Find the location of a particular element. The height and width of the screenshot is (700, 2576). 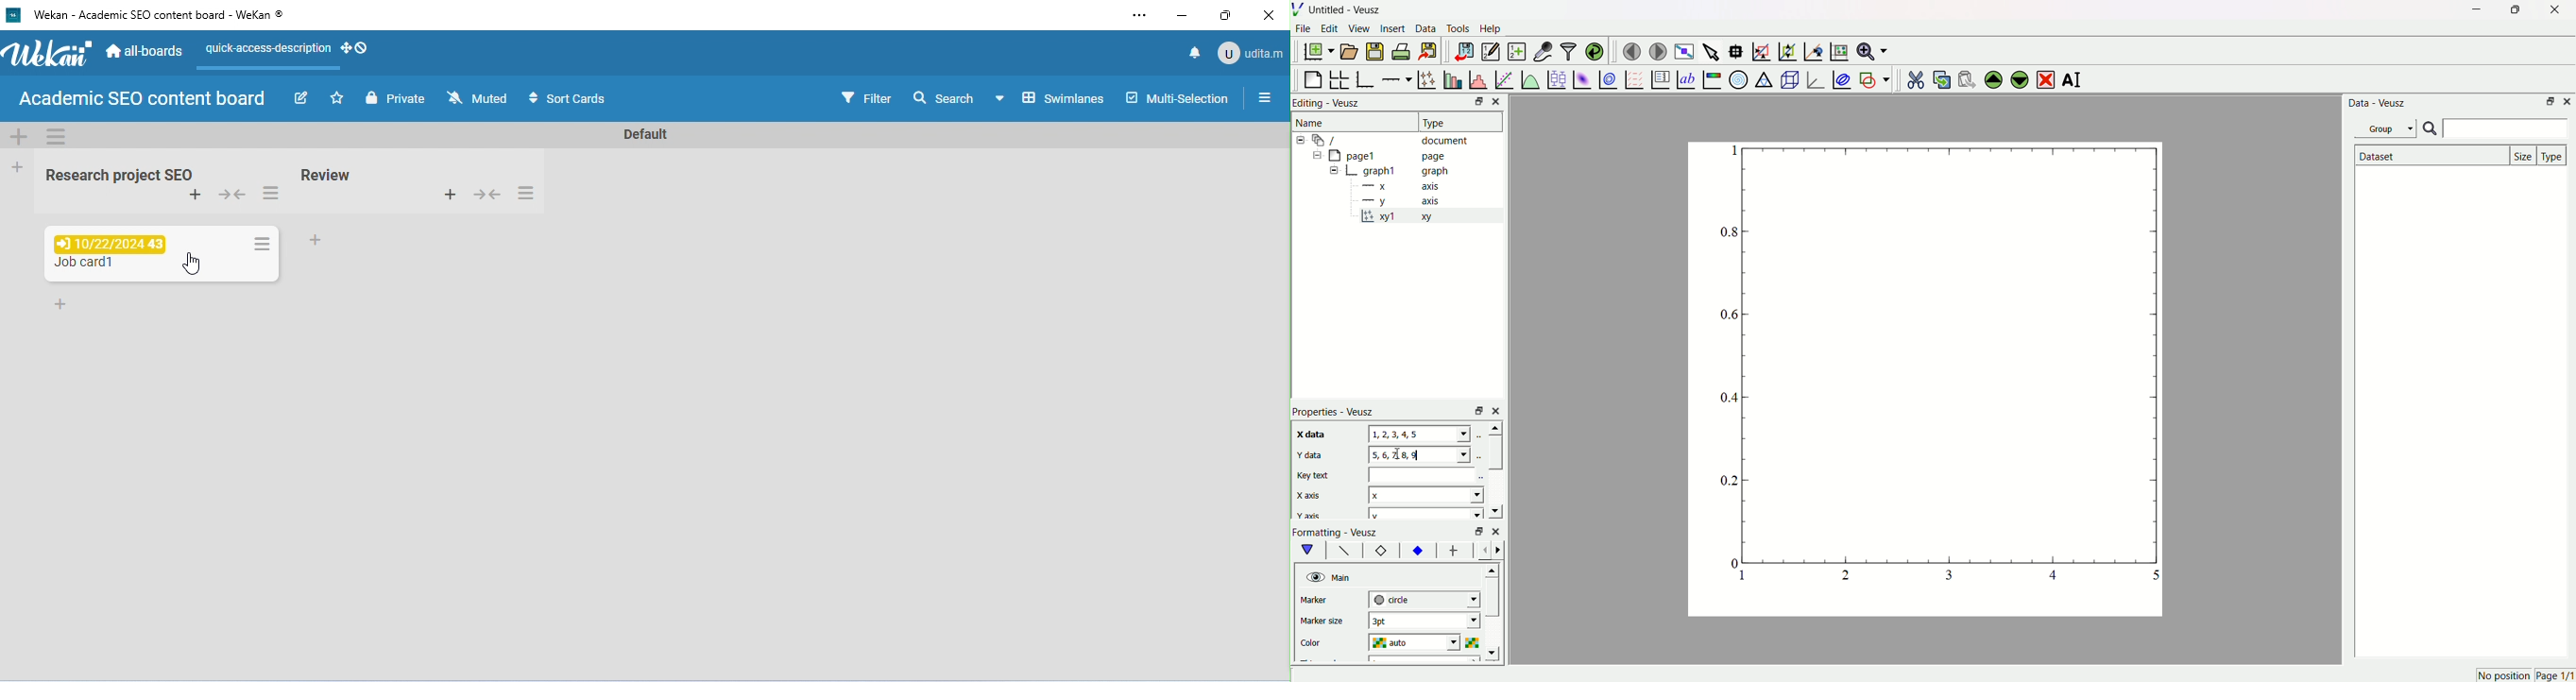

plot covariance ellipses is located at coordinates (1841, 78).